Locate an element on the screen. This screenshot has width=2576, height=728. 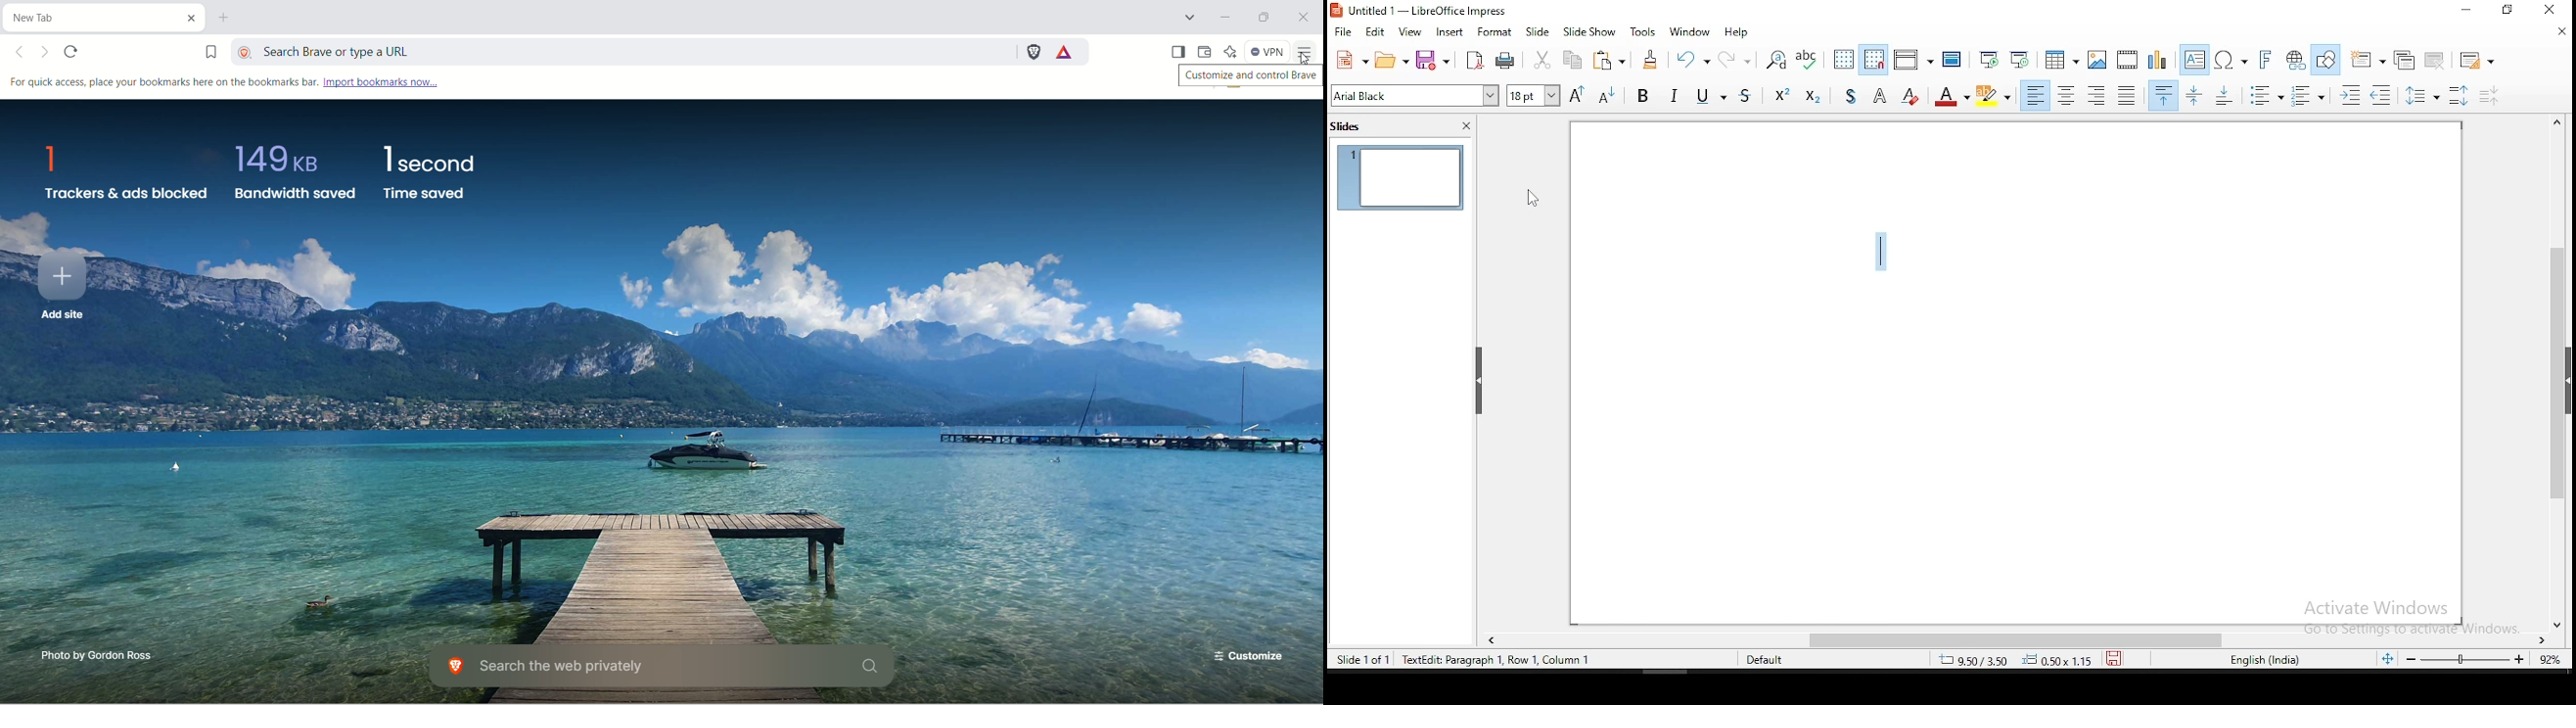
scroll bar is located at coordinates (2559, 372).